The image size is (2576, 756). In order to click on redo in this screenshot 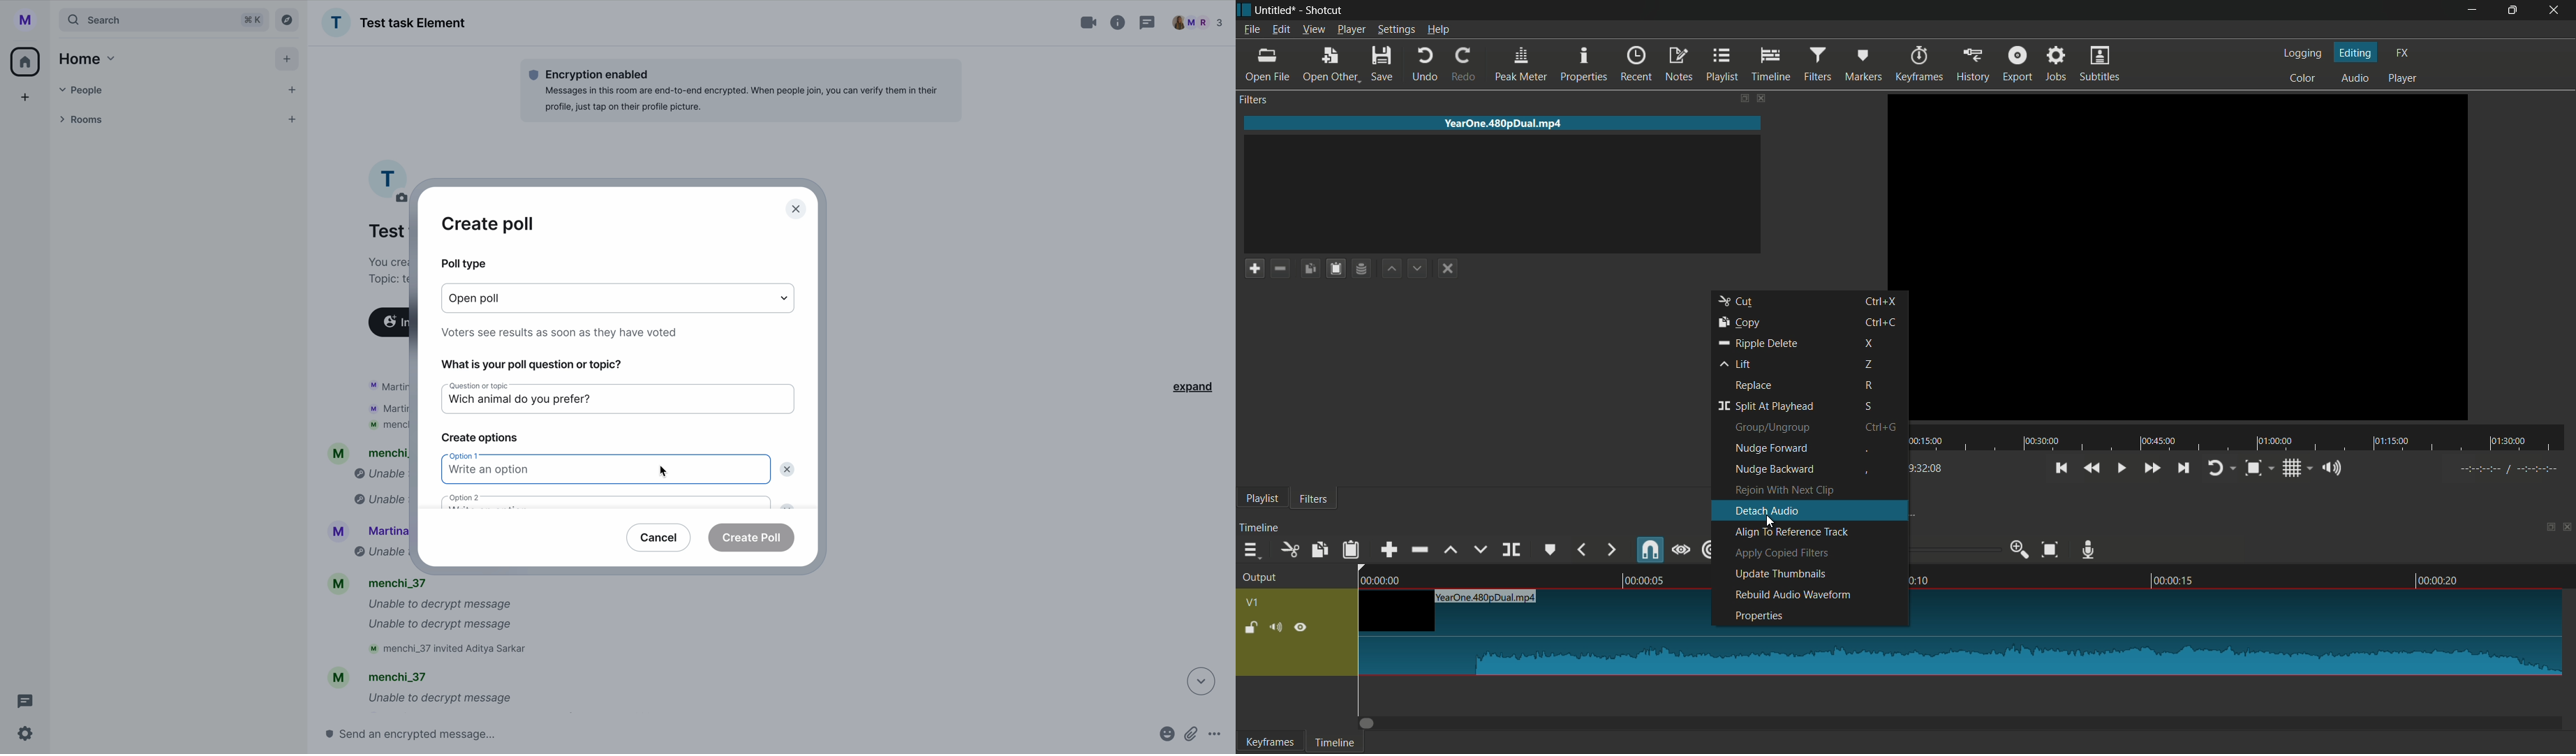, I will do `click(1463, 65)`.